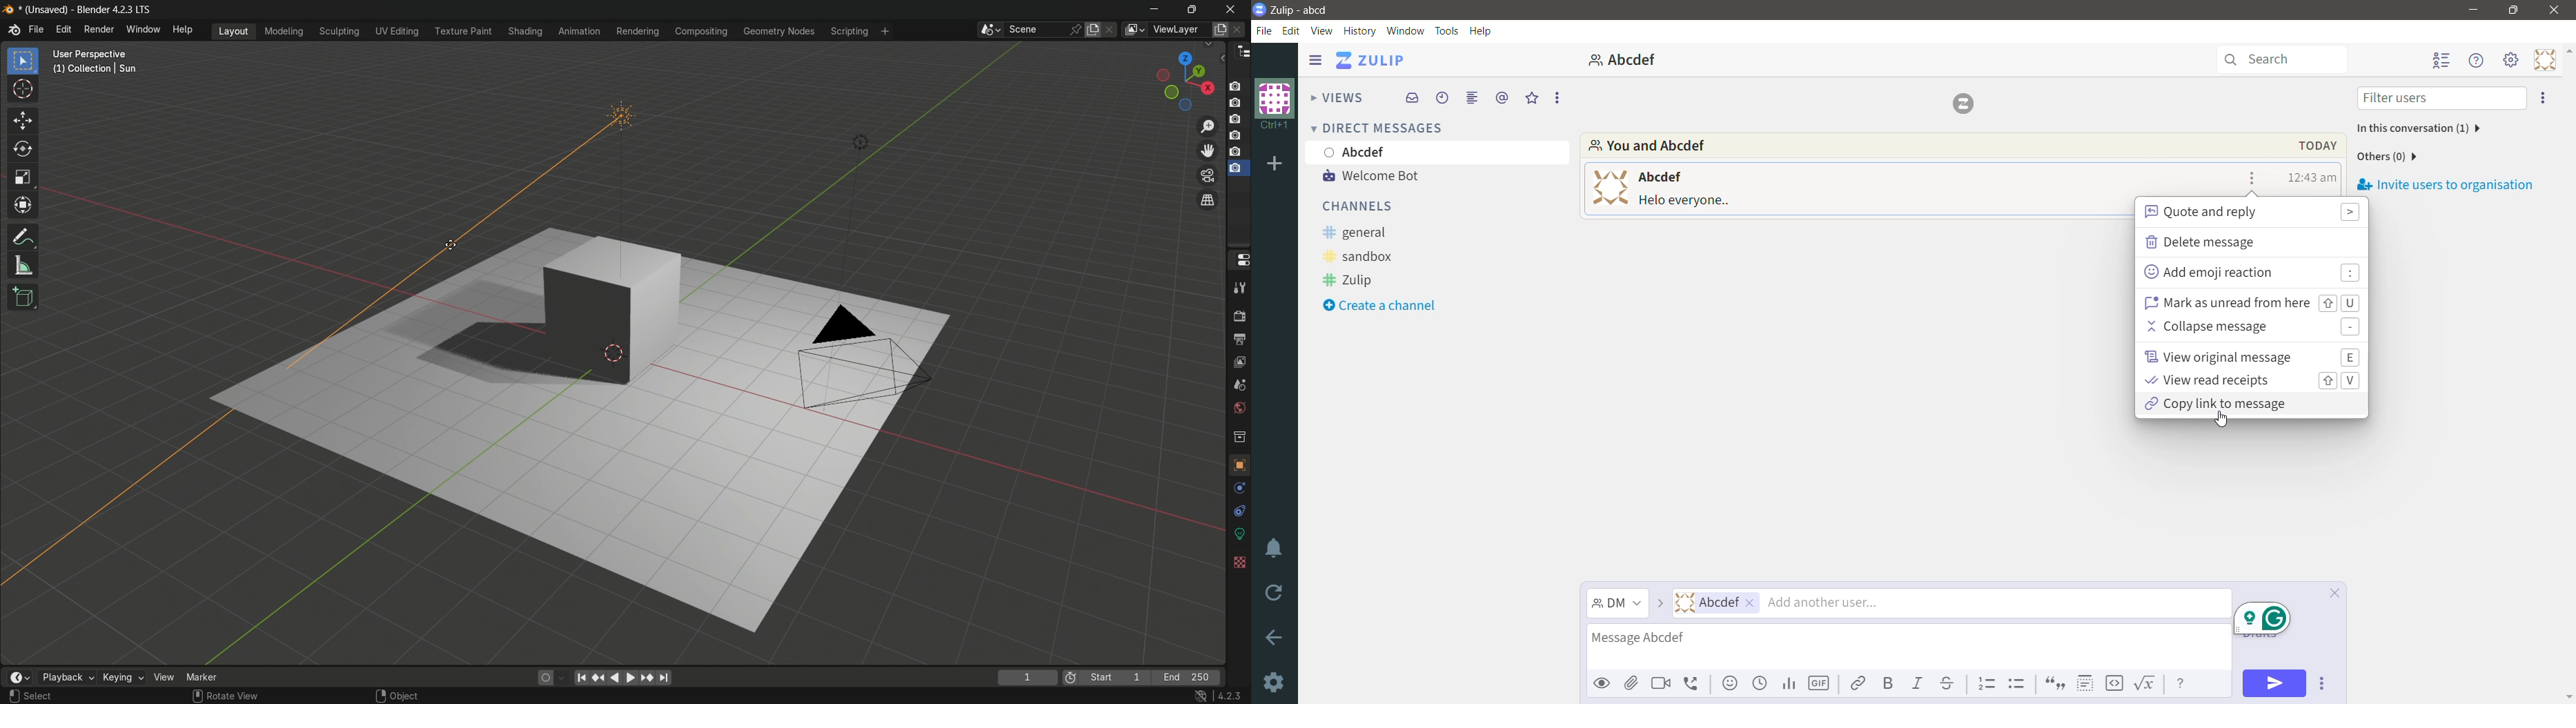  What do you see at coordinates (2442, 61) in the screenshot?
I see `Hide user list` at bounding box center [2442, 61].